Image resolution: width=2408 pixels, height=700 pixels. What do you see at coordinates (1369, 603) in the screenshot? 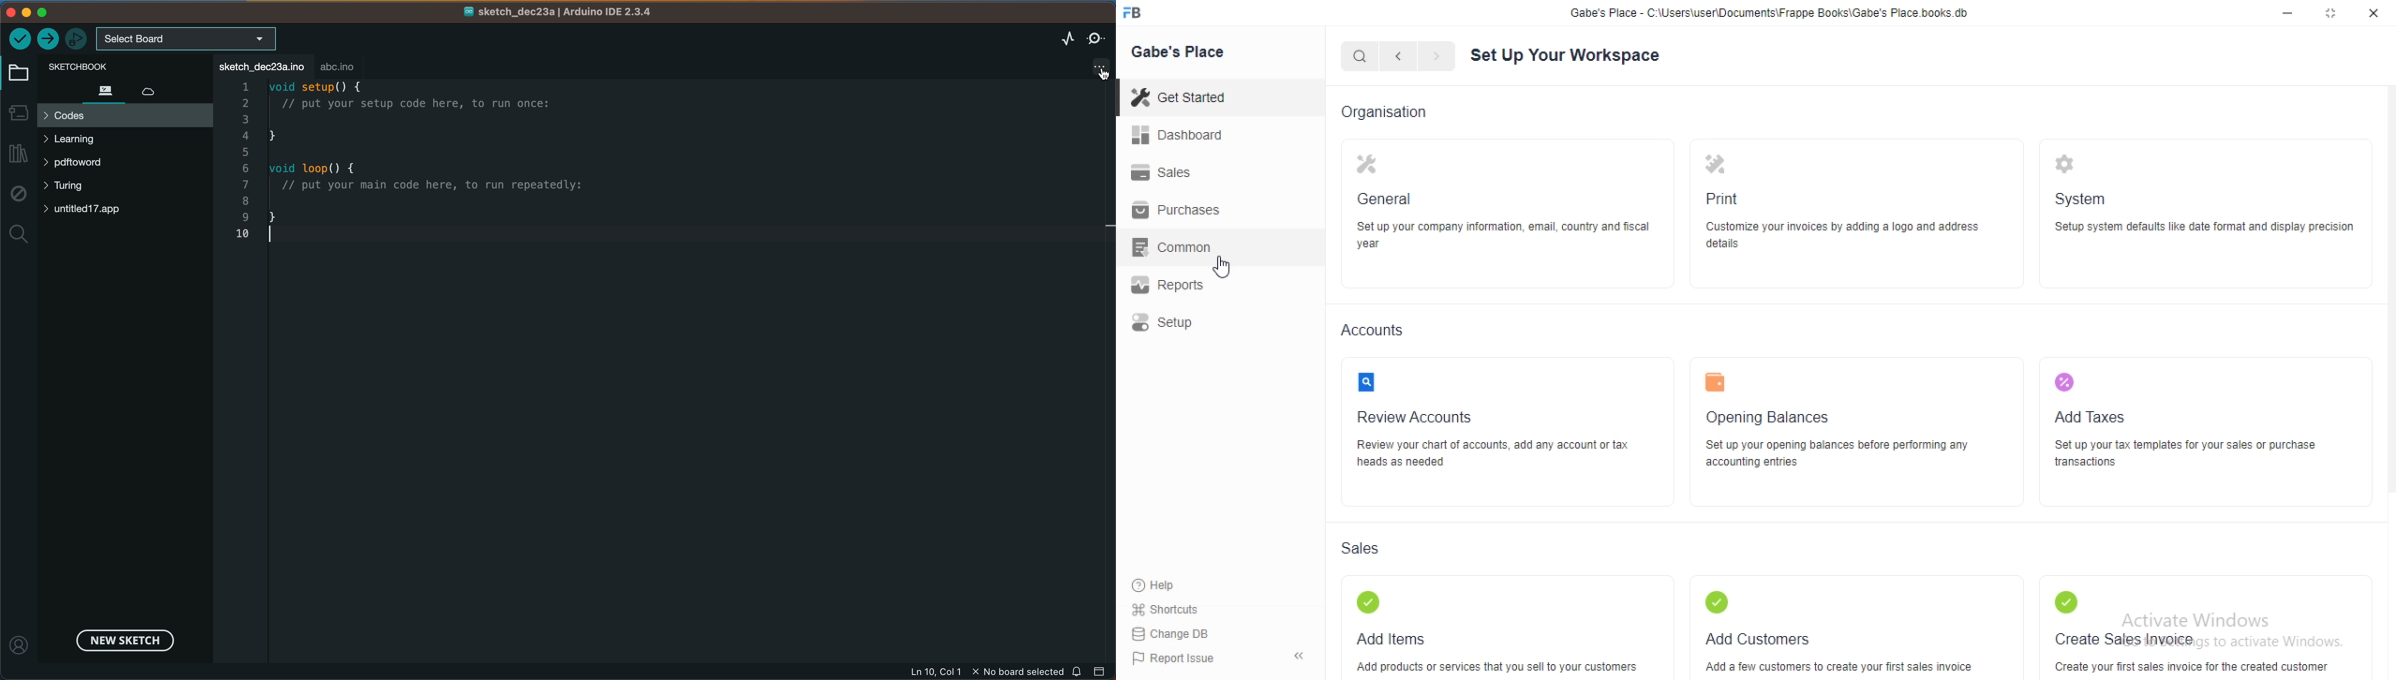
I see `tick mark  ` at bounding box center [1369, 603].